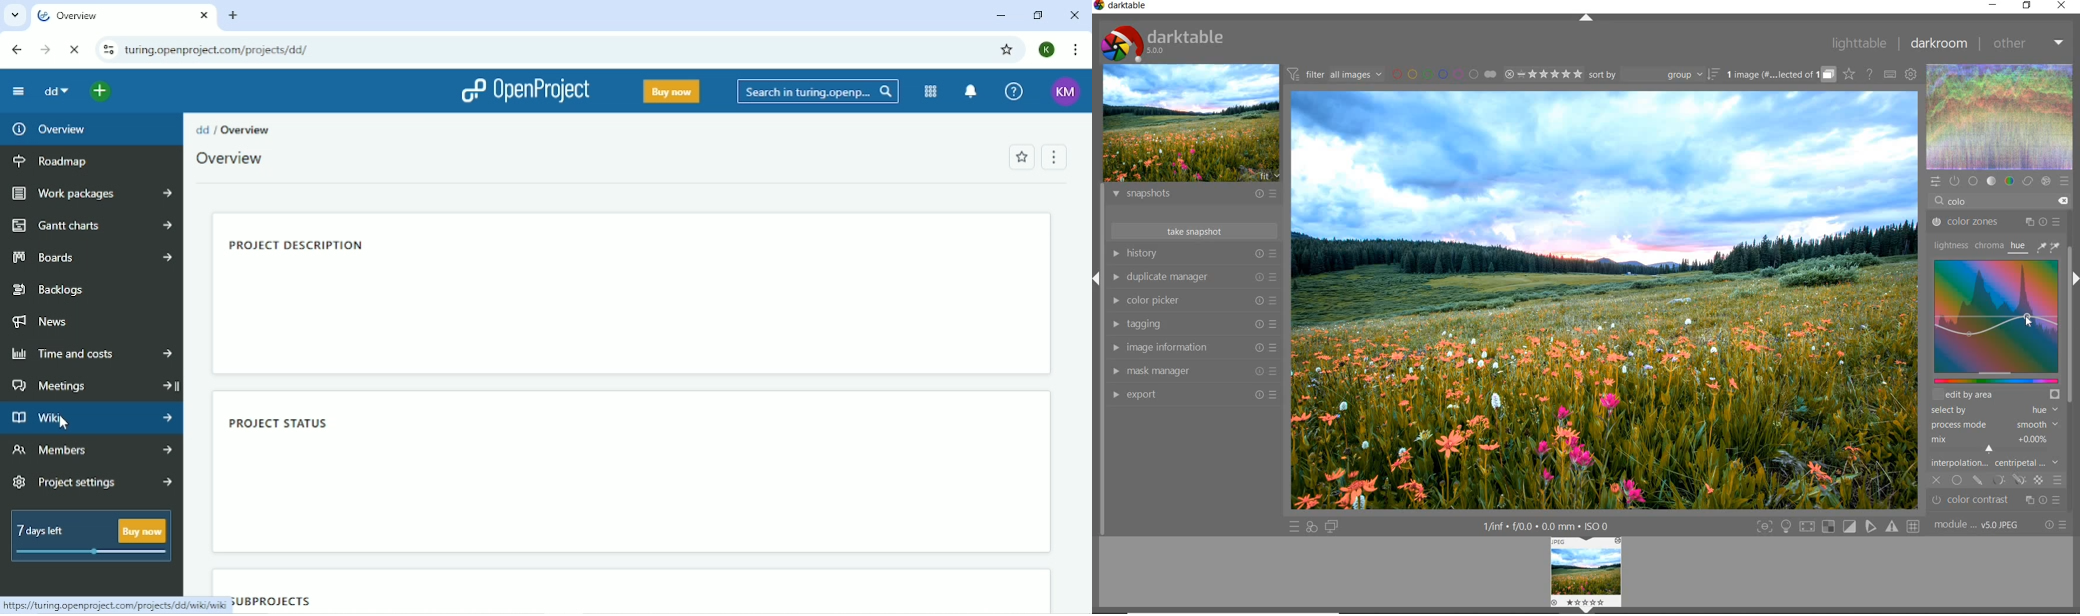 The width and height of the screenshot is (2100, 616). What do you see at coordinates (2009, 181) in the screenshot?
I see `color` at bounding box center [2009, 181].